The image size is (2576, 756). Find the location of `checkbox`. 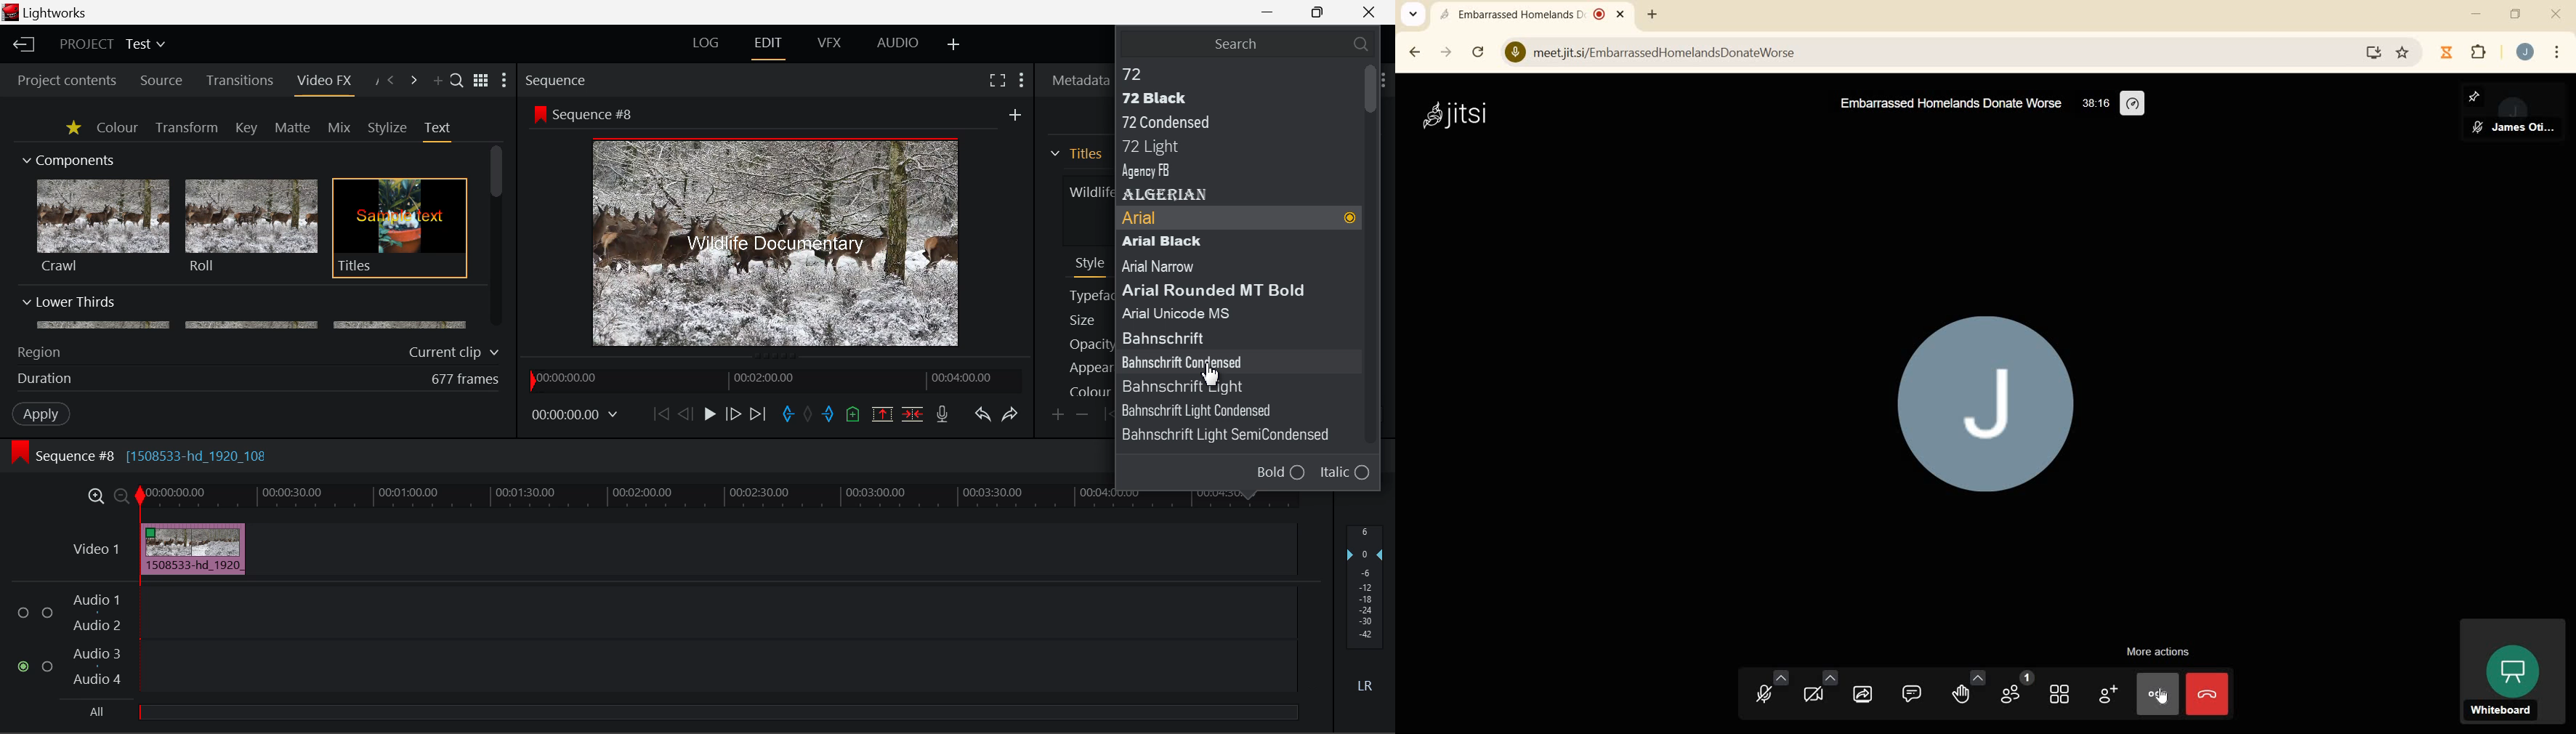

checkbox is located at coordinates (50, 667).